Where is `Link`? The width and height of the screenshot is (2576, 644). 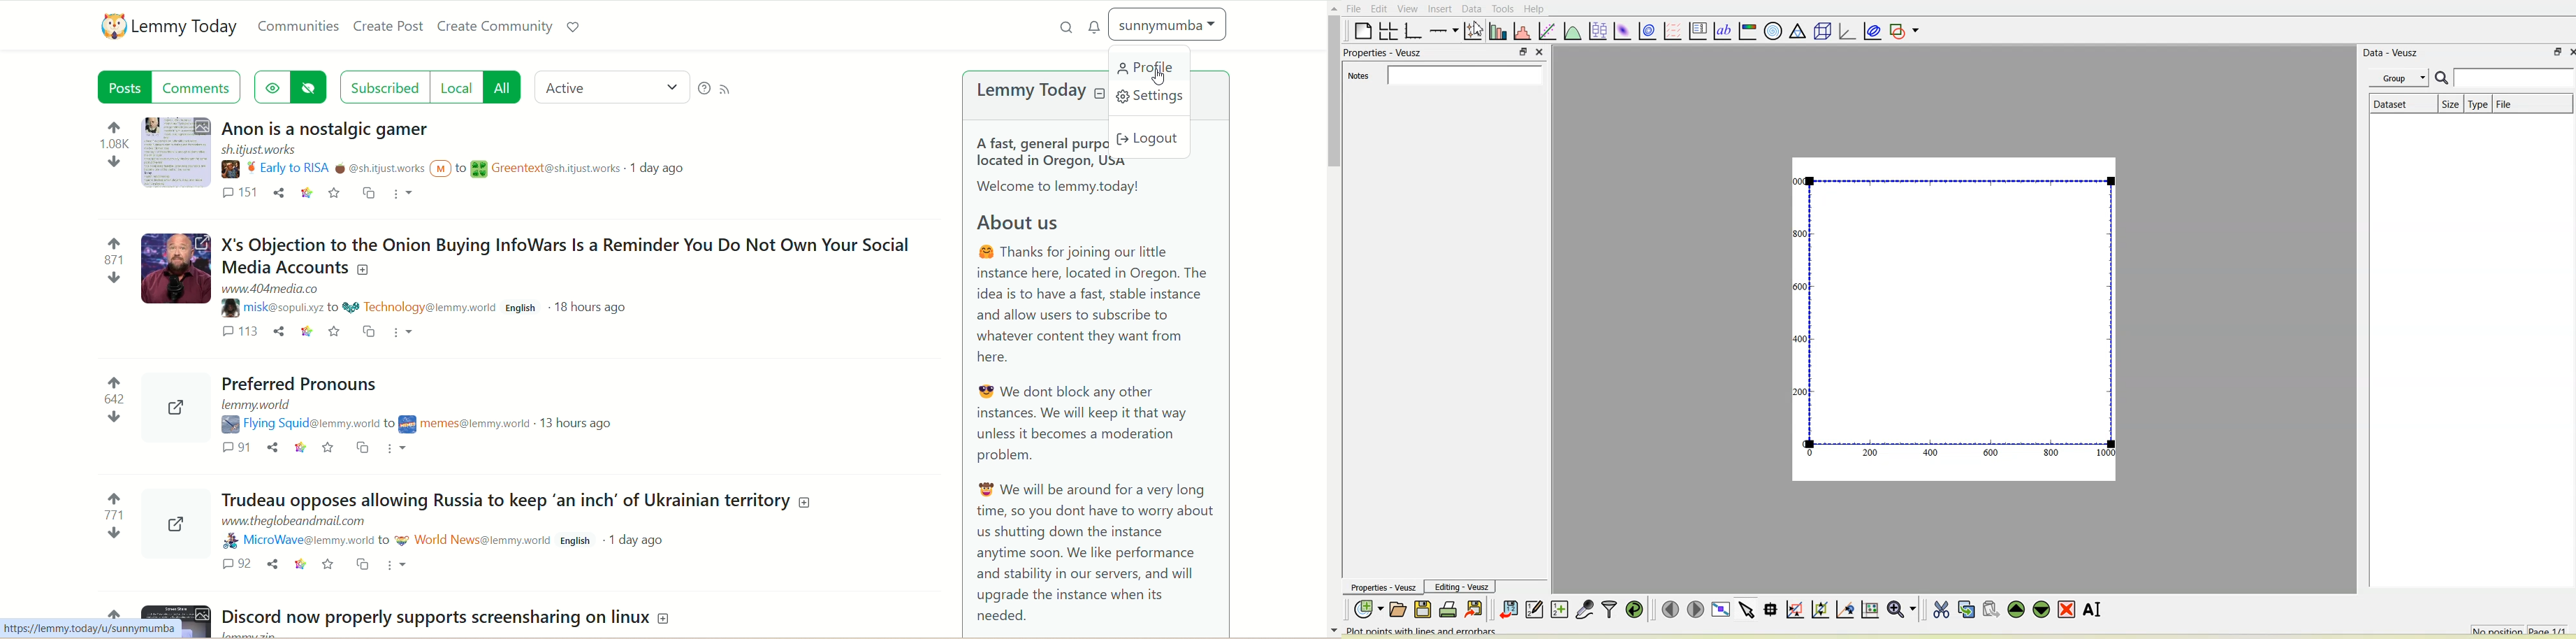
Link is located at coordinates (300, 563).